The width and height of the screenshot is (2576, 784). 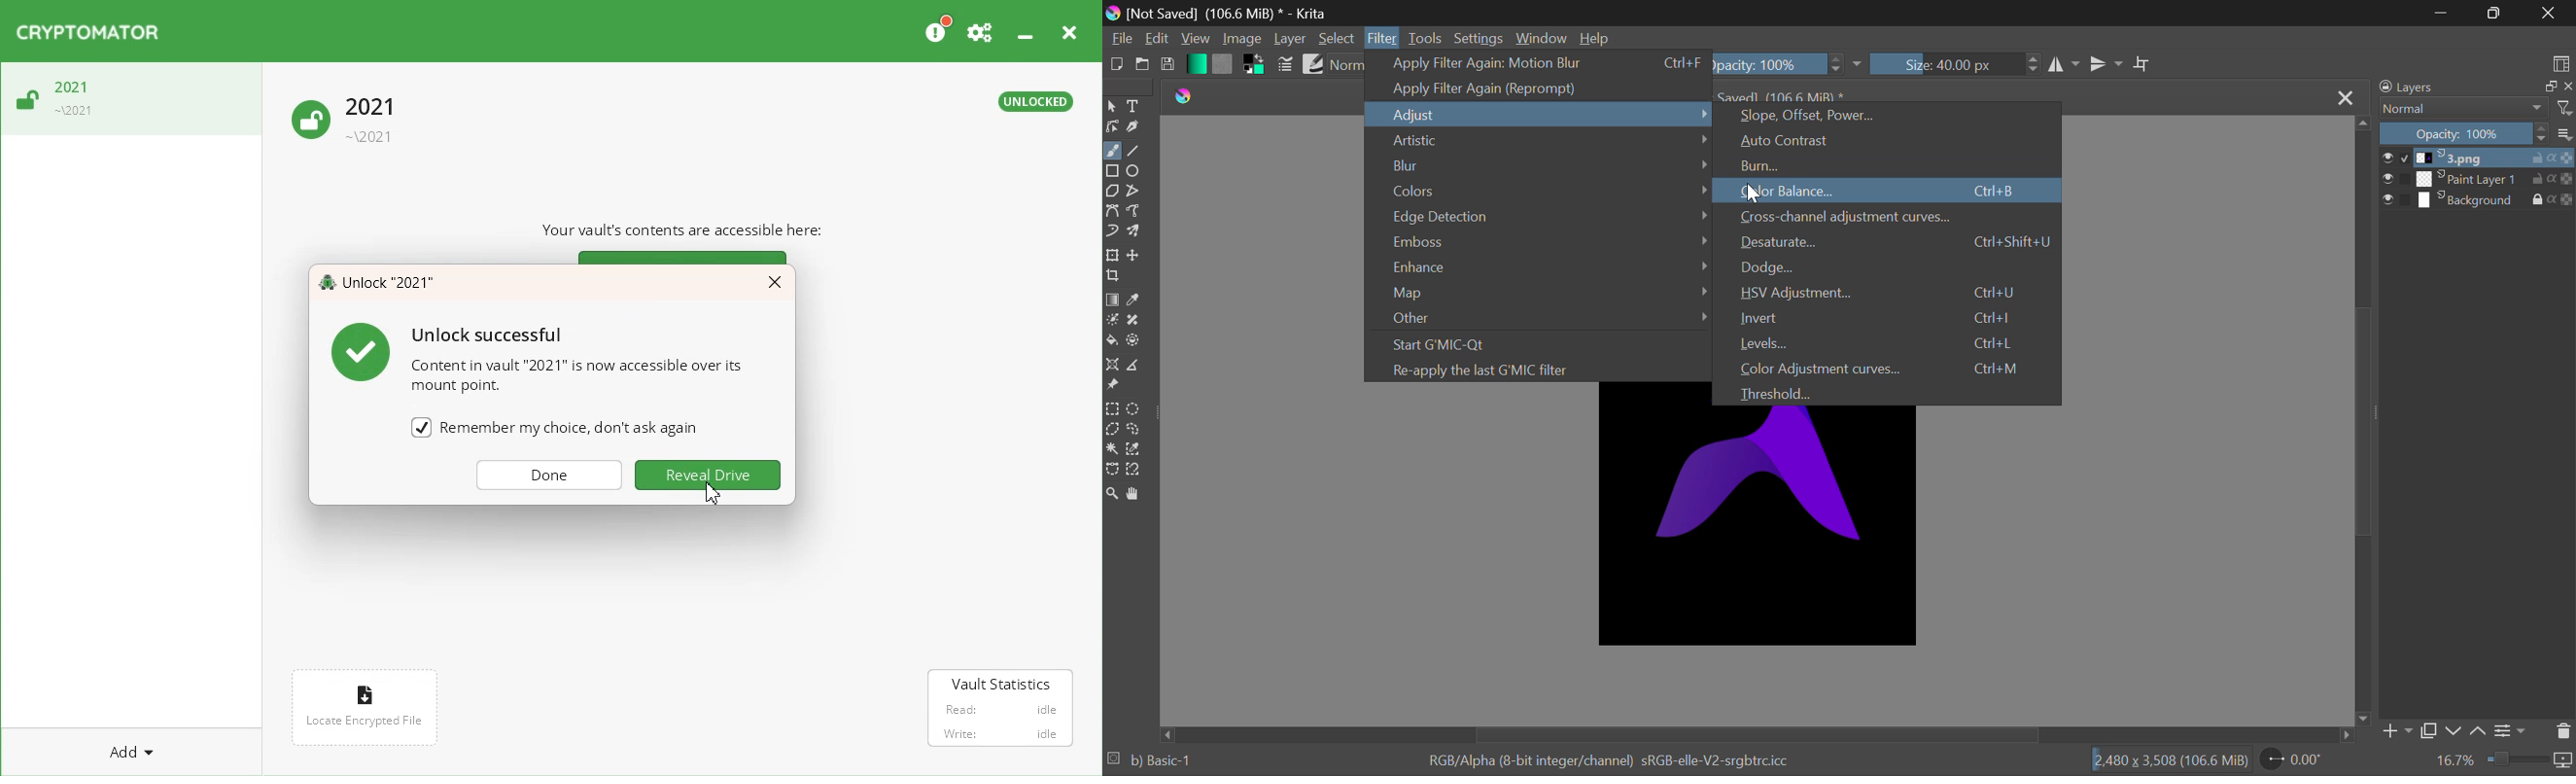 I want to click on Close, so click(x=2548, y=12).